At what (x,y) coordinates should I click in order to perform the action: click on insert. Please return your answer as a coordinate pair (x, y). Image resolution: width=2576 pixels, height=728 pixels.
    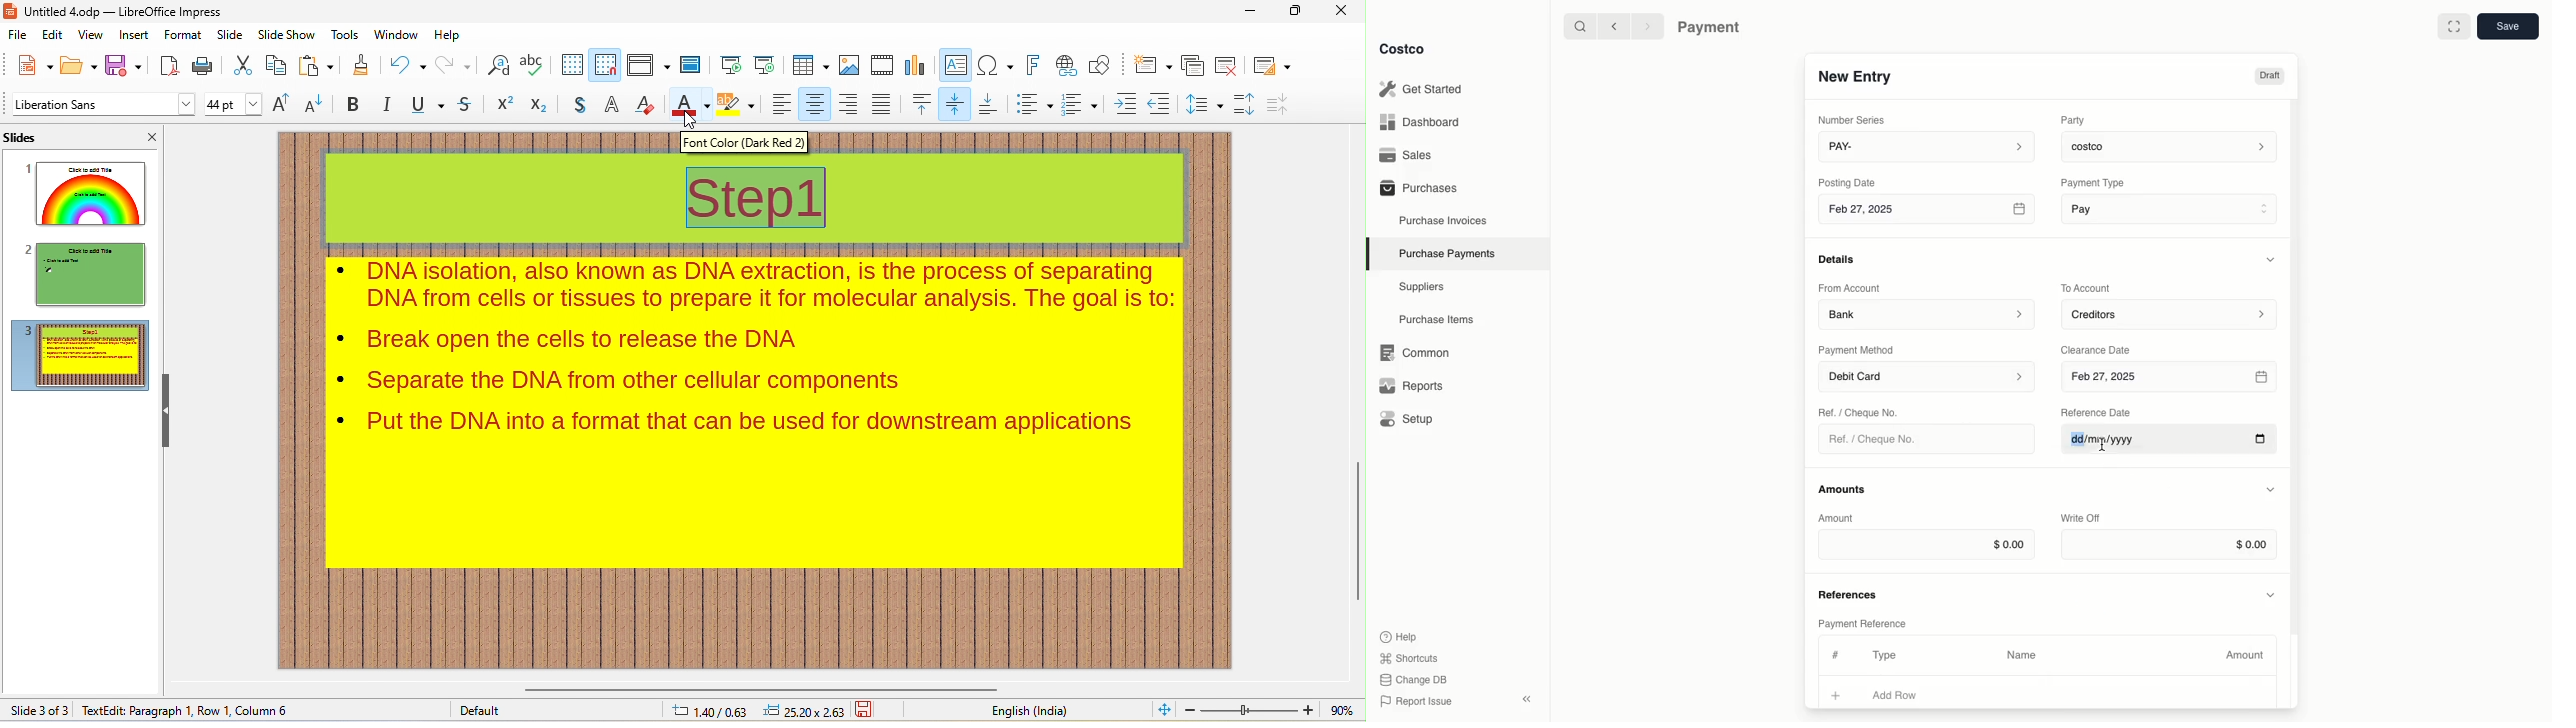
    Looking at the image, I should click on (134, 35).